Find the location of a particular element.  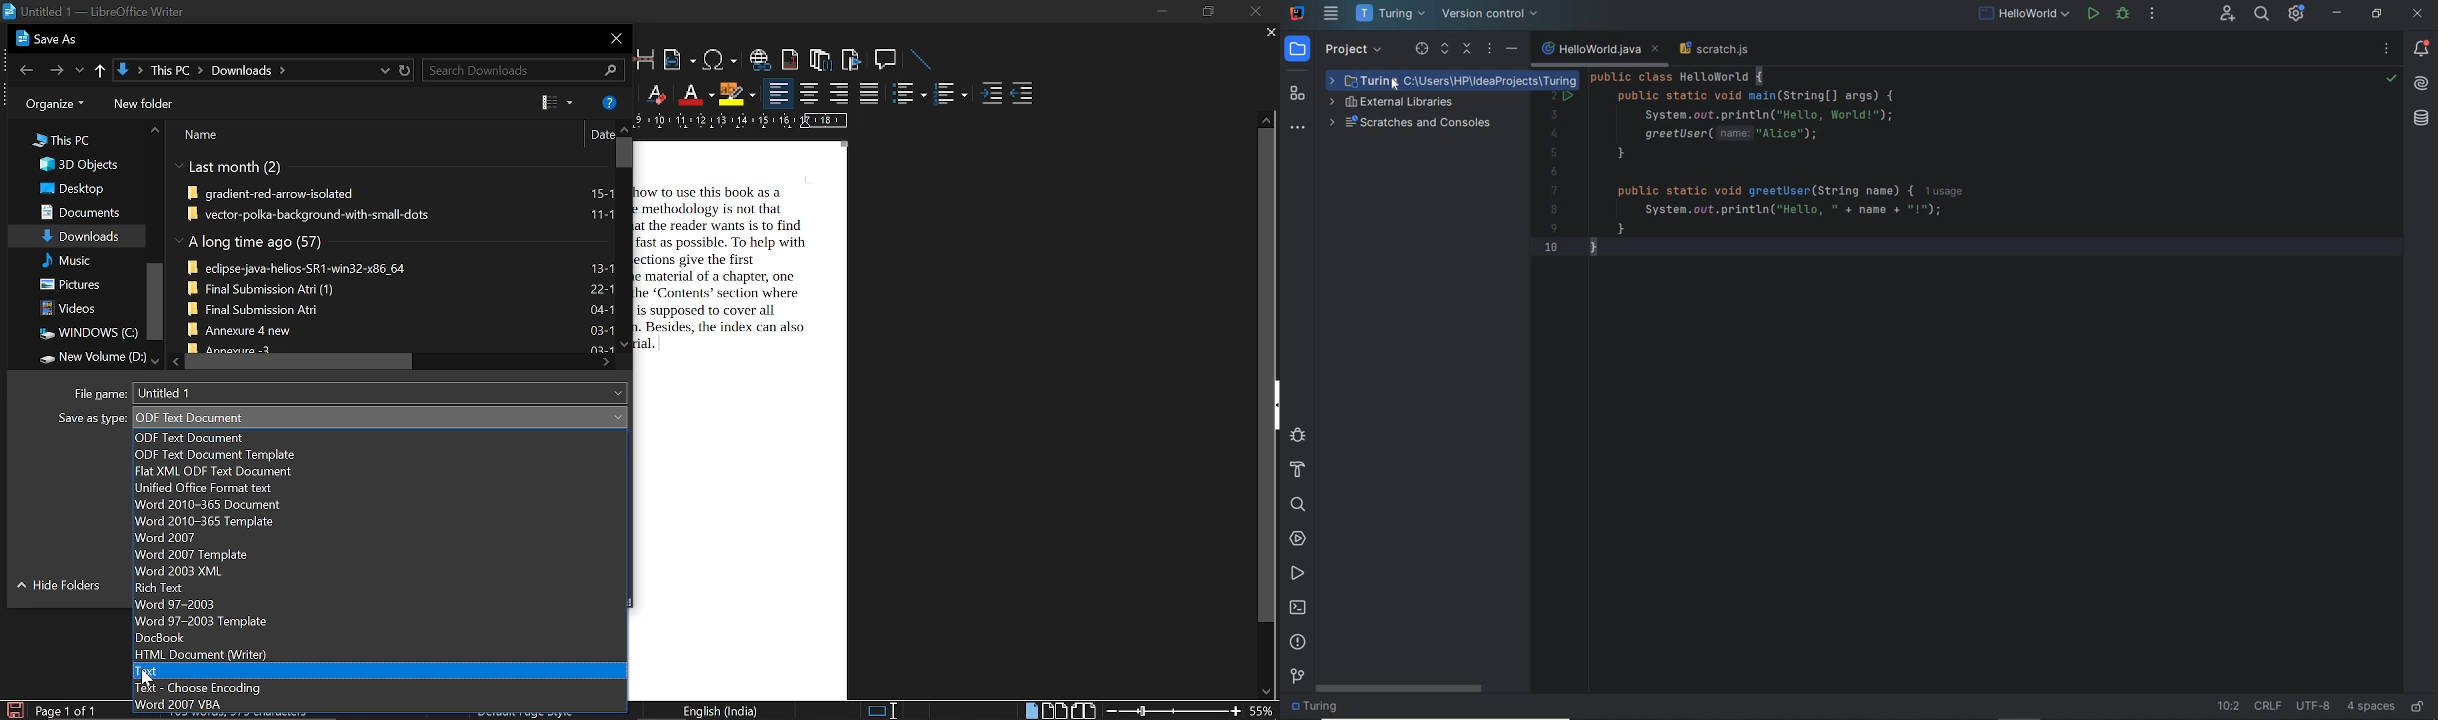

move left is located at coordinates (174, 362).